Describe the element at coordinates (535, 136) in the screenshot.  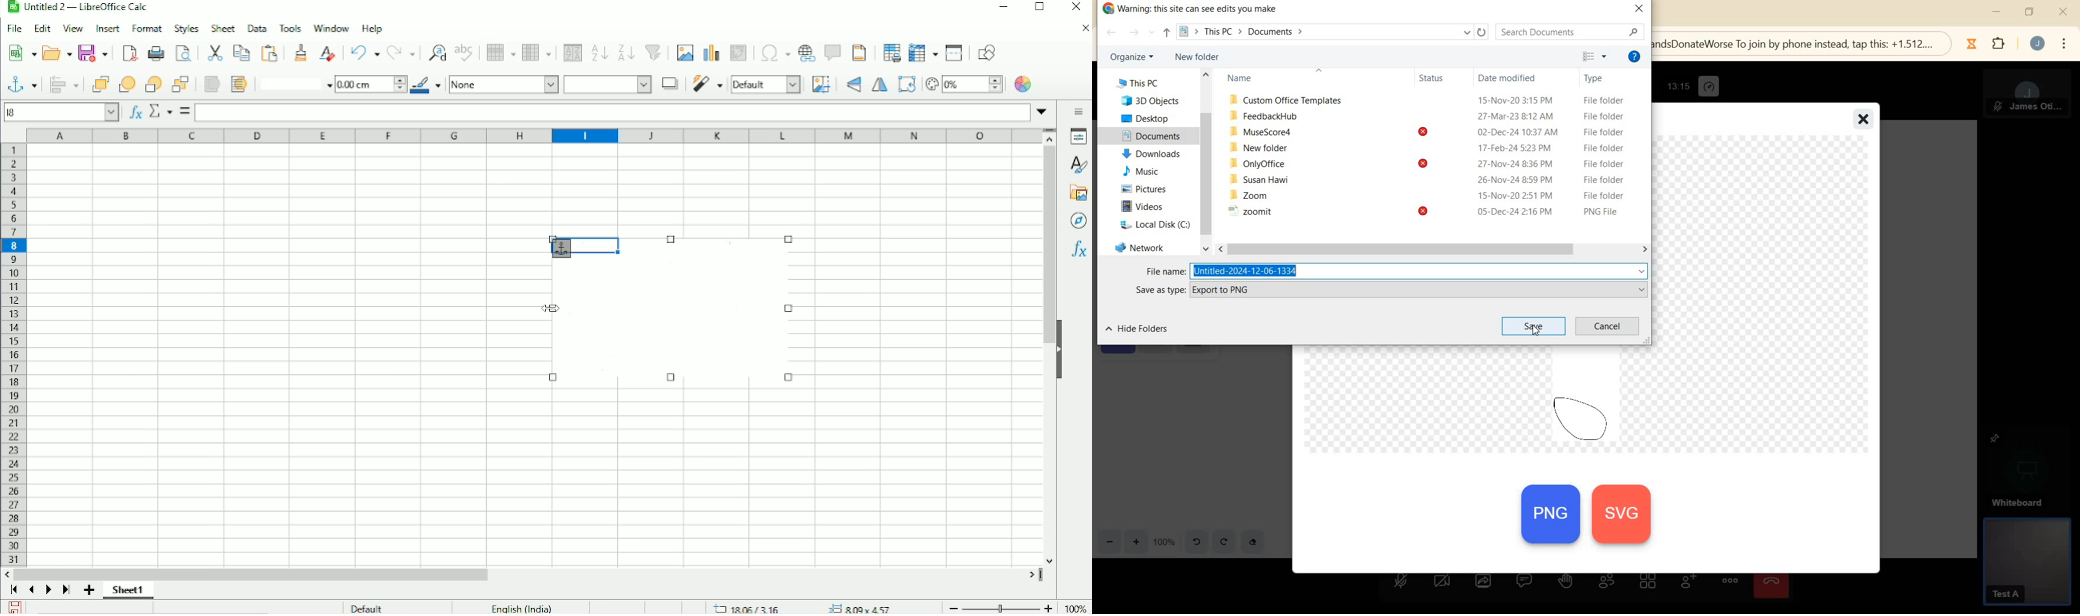
I see `Column headings` at that location.